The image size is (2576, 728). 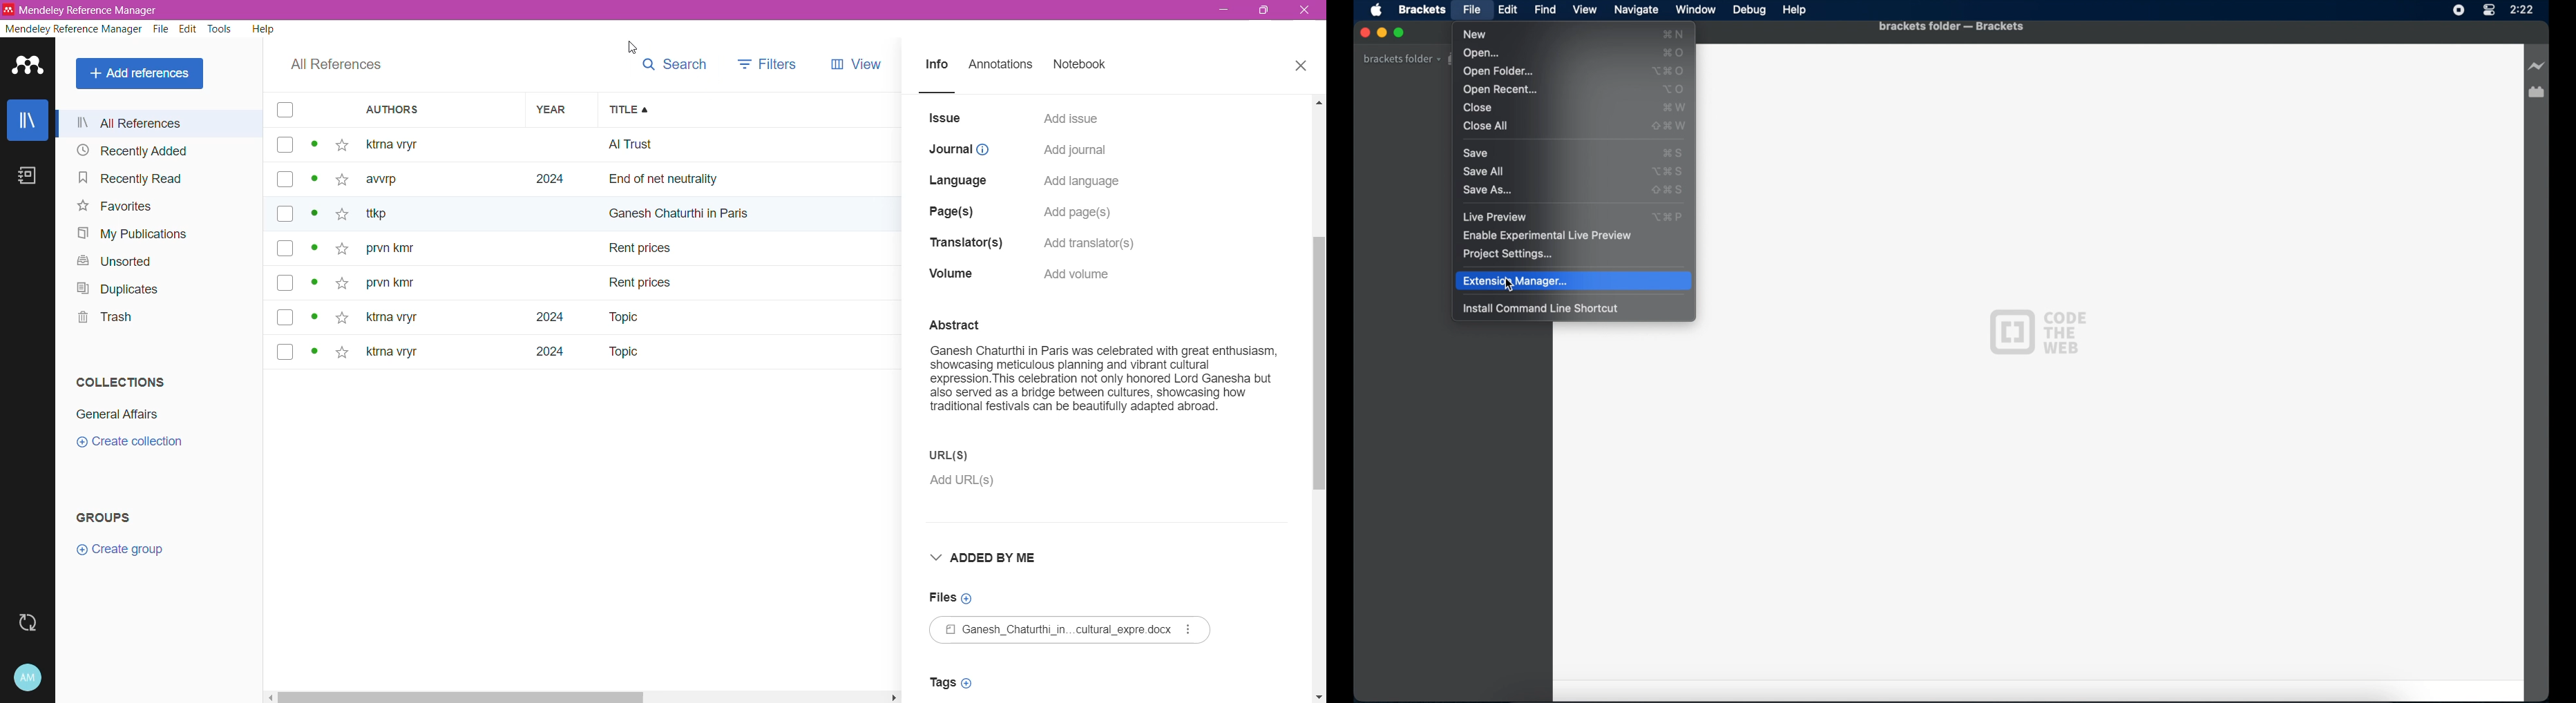 I want to click on close, so click(x=1363, y=33).